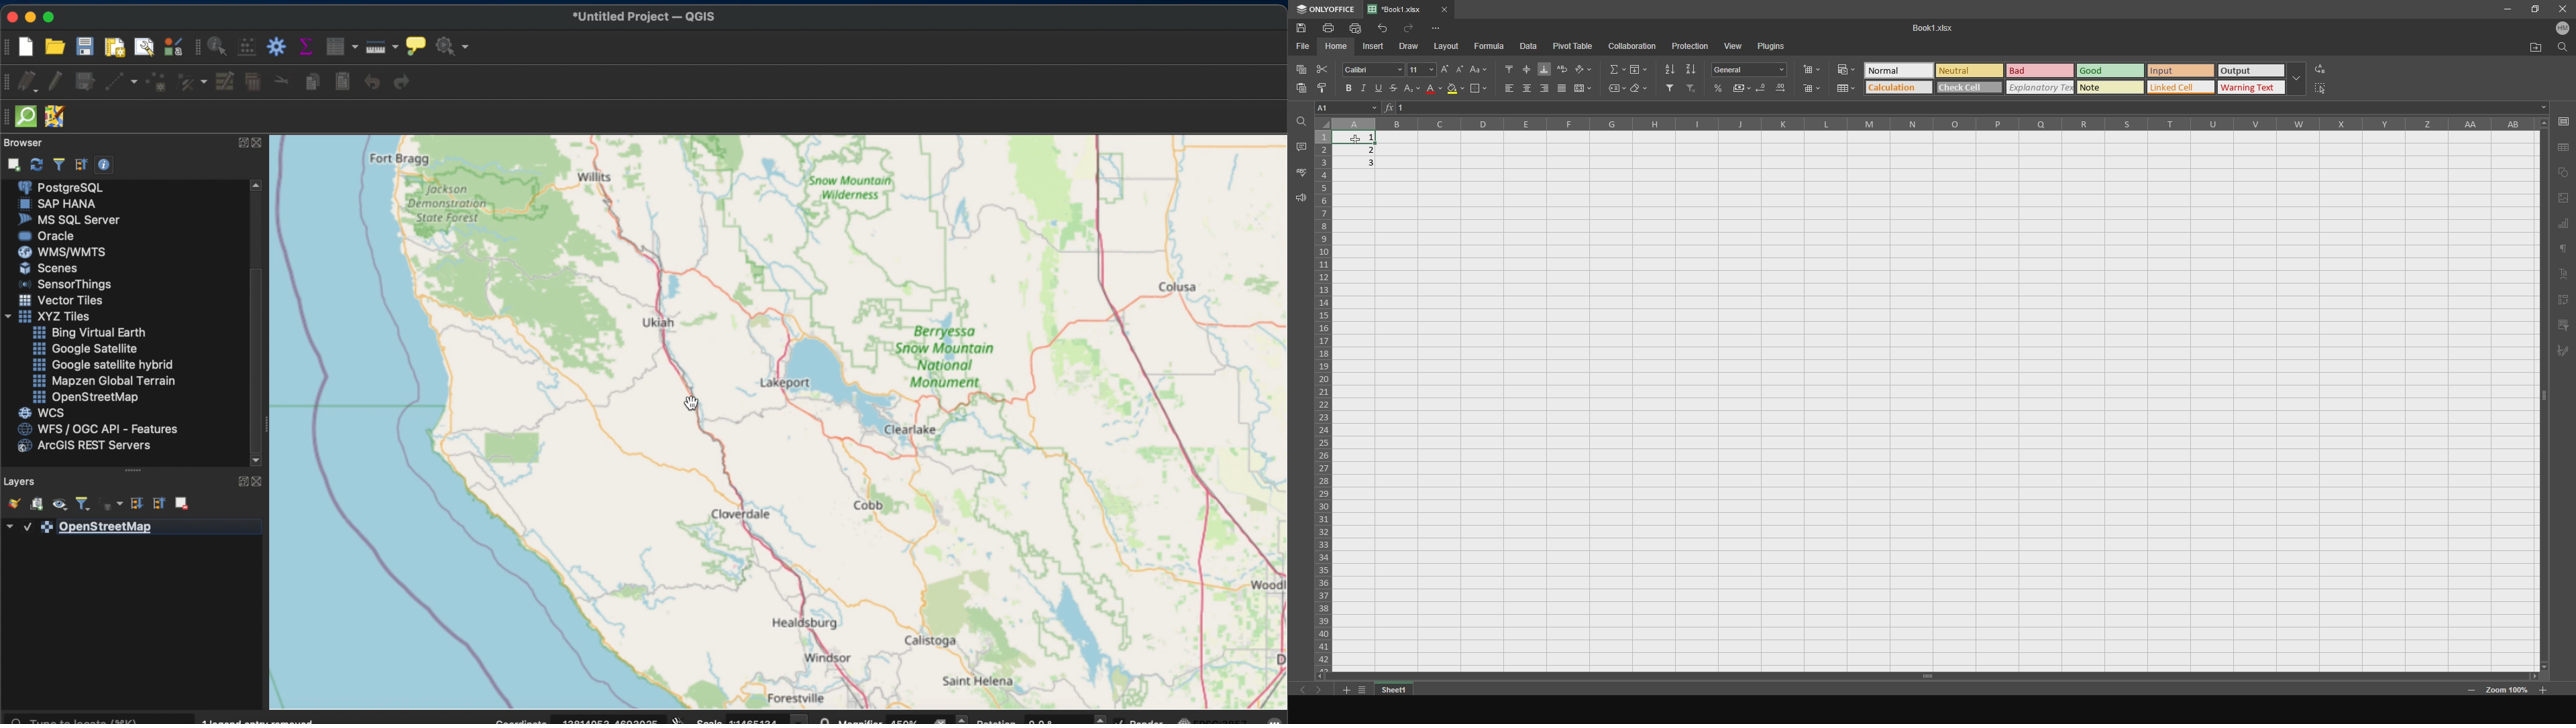  What do you see at coordinates (1543, 89) in the screenshot?
I see `align right` at bounding box center [1543, 89].